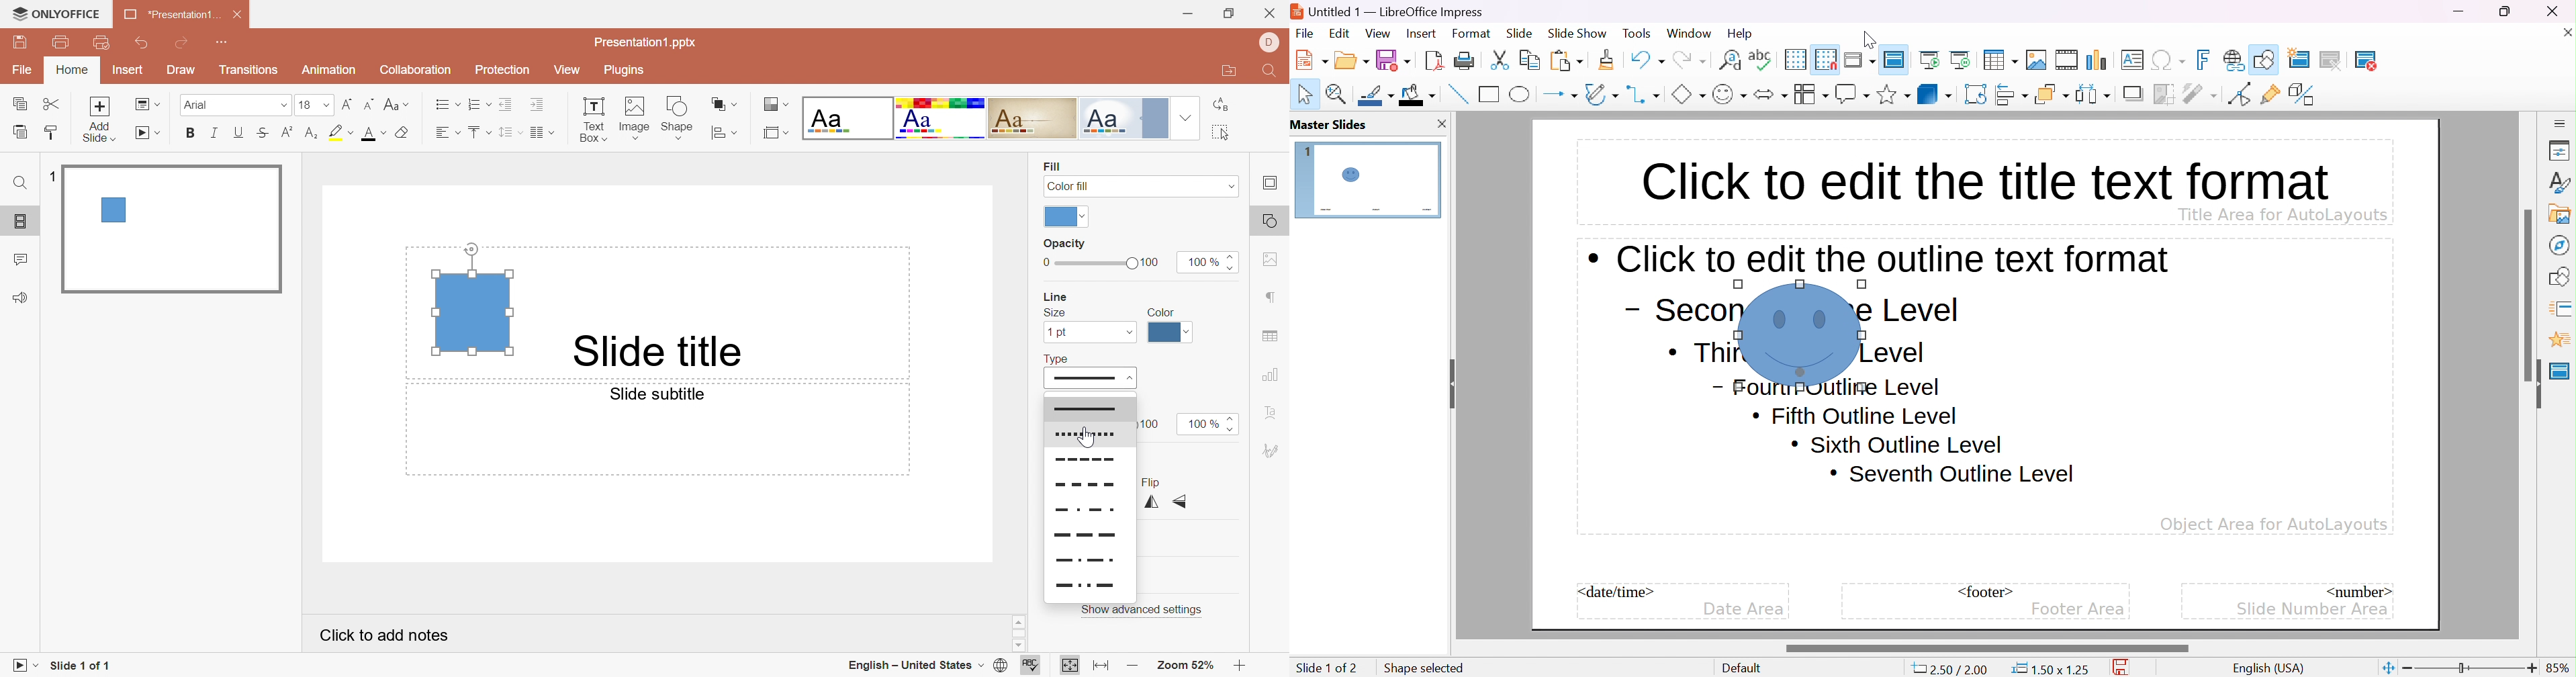 This screenshot has height=700, width=2576. Describe the element at coordinates (332, 69) in the screenshot. I see `Animation` at that location.